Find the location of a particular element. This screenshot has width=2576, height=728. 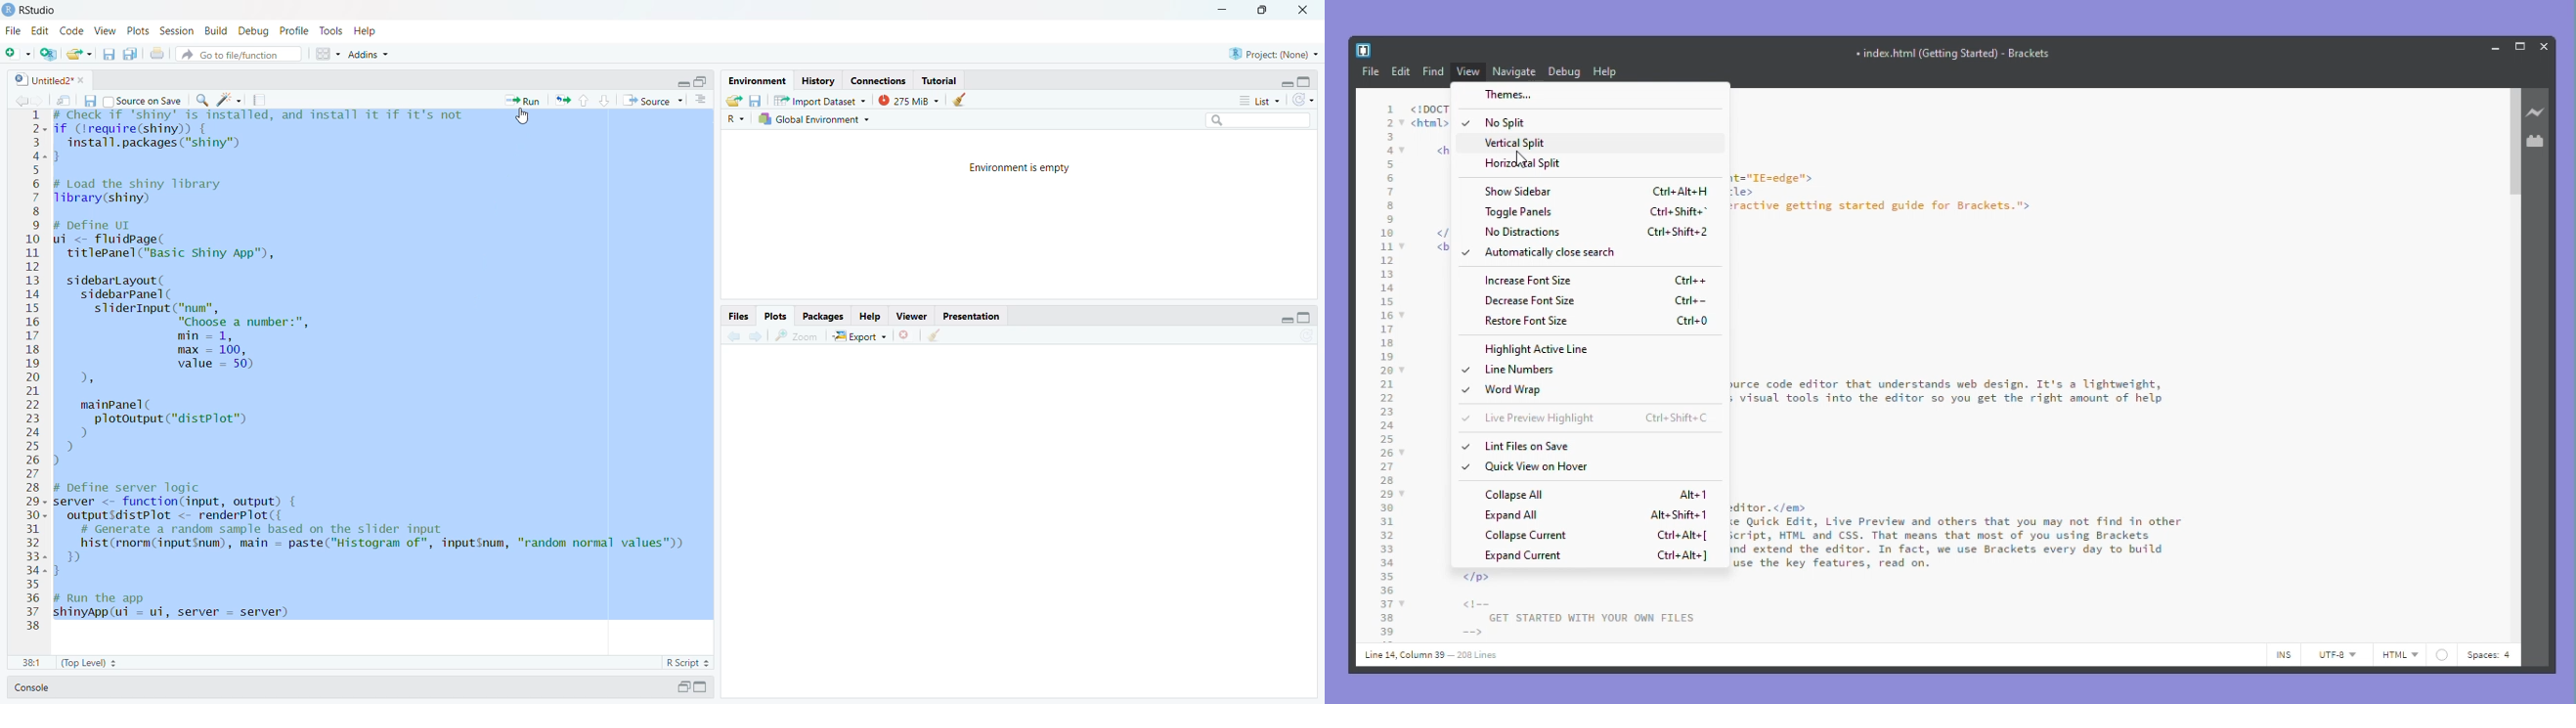

refresh is located at coordinates (1304, 99).